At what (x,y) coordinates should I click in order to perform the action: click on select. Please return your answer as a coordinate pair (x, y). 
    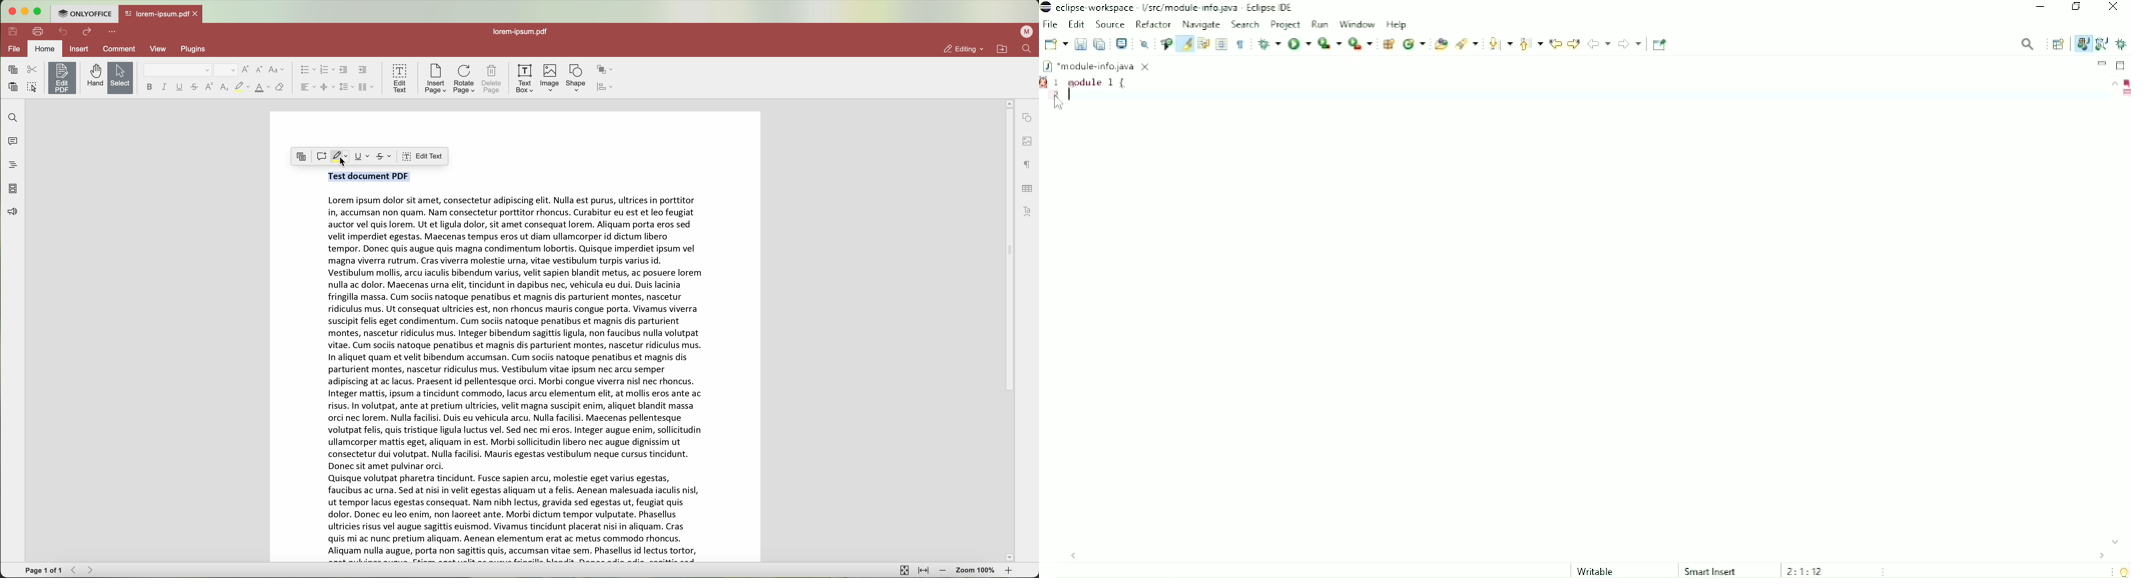
    Looking at the image, I should click on (120, 78).